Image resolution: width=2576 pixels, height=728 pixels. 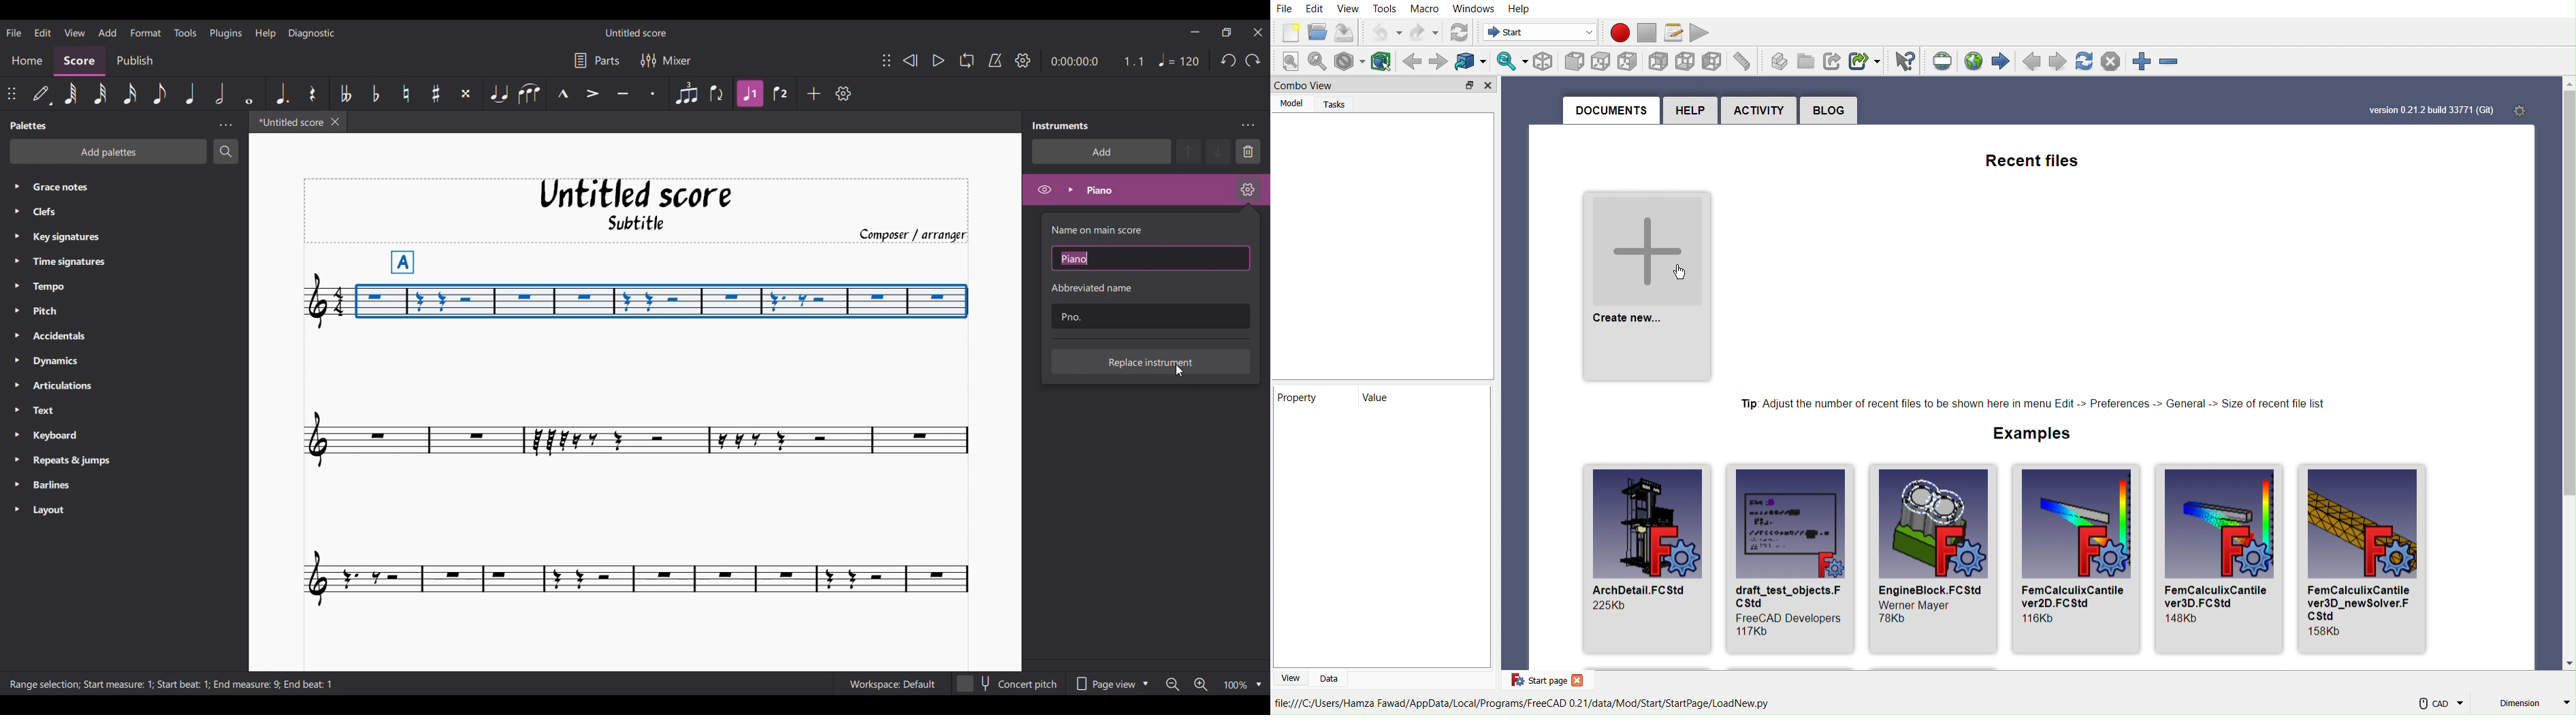 I want to click on Activate the distance tool, so click(x=1743, y=61).